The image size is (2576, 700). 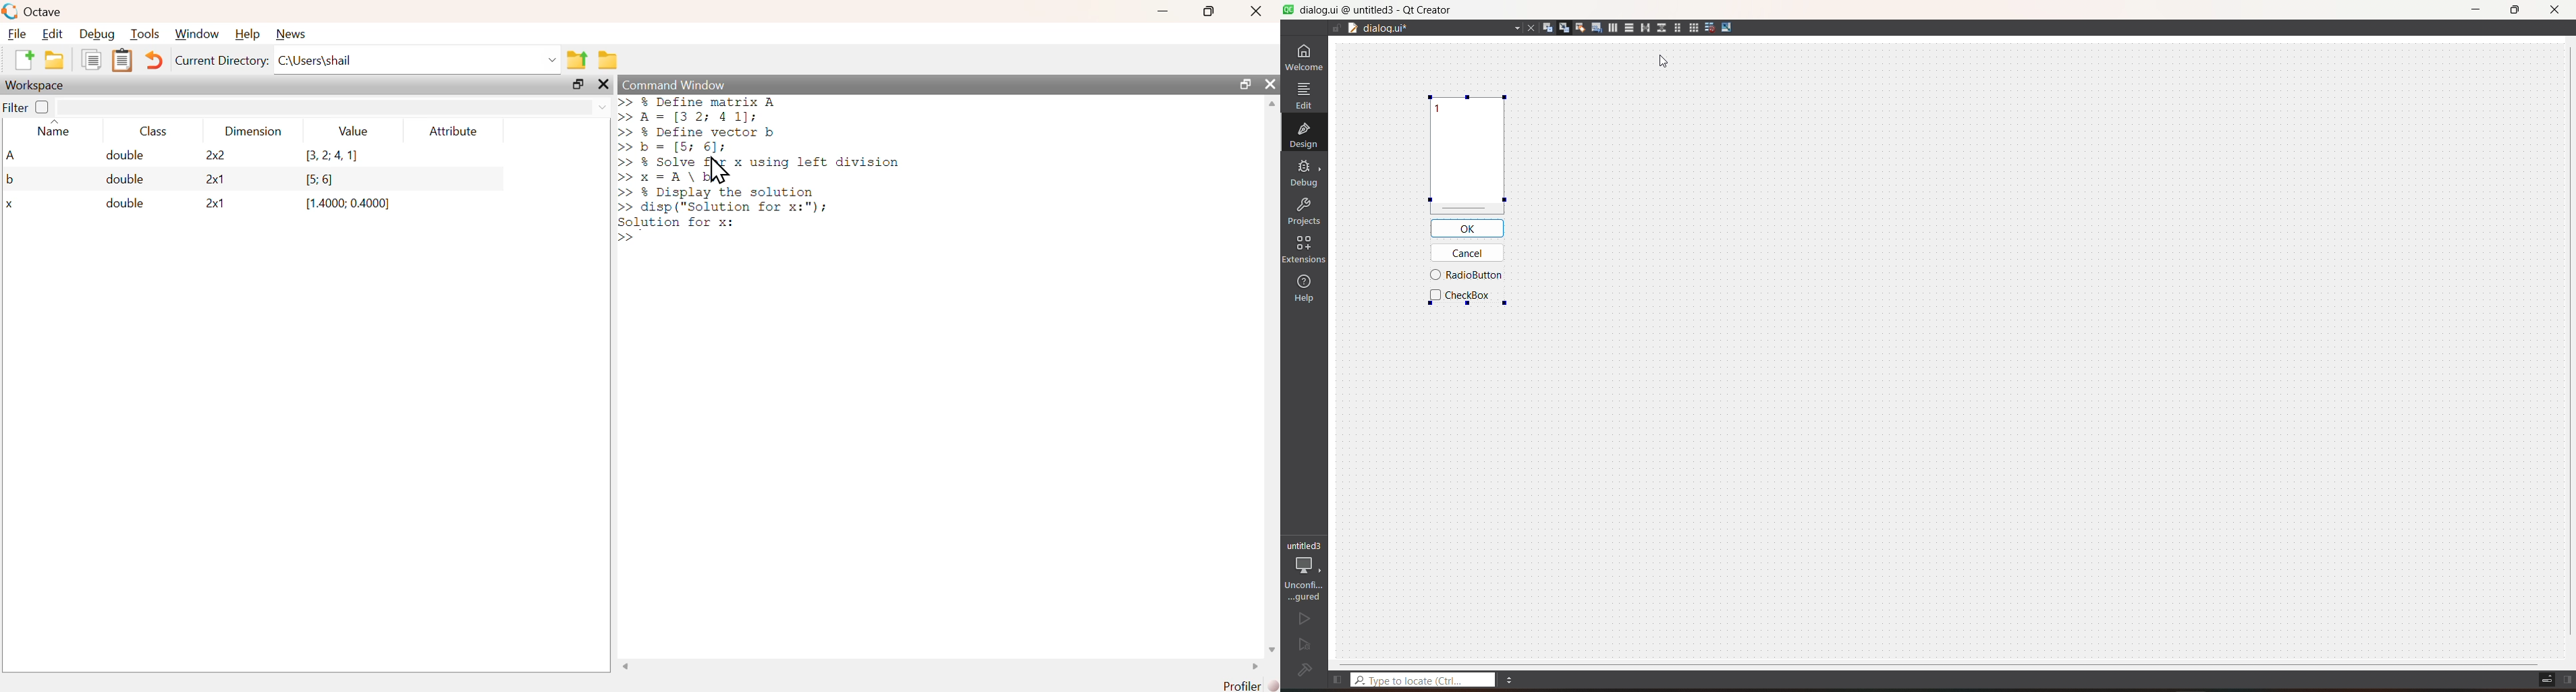 What do you see at coordinates (97, 35) in the screenshot?
I see `debug` at bounding box center [97, 35].